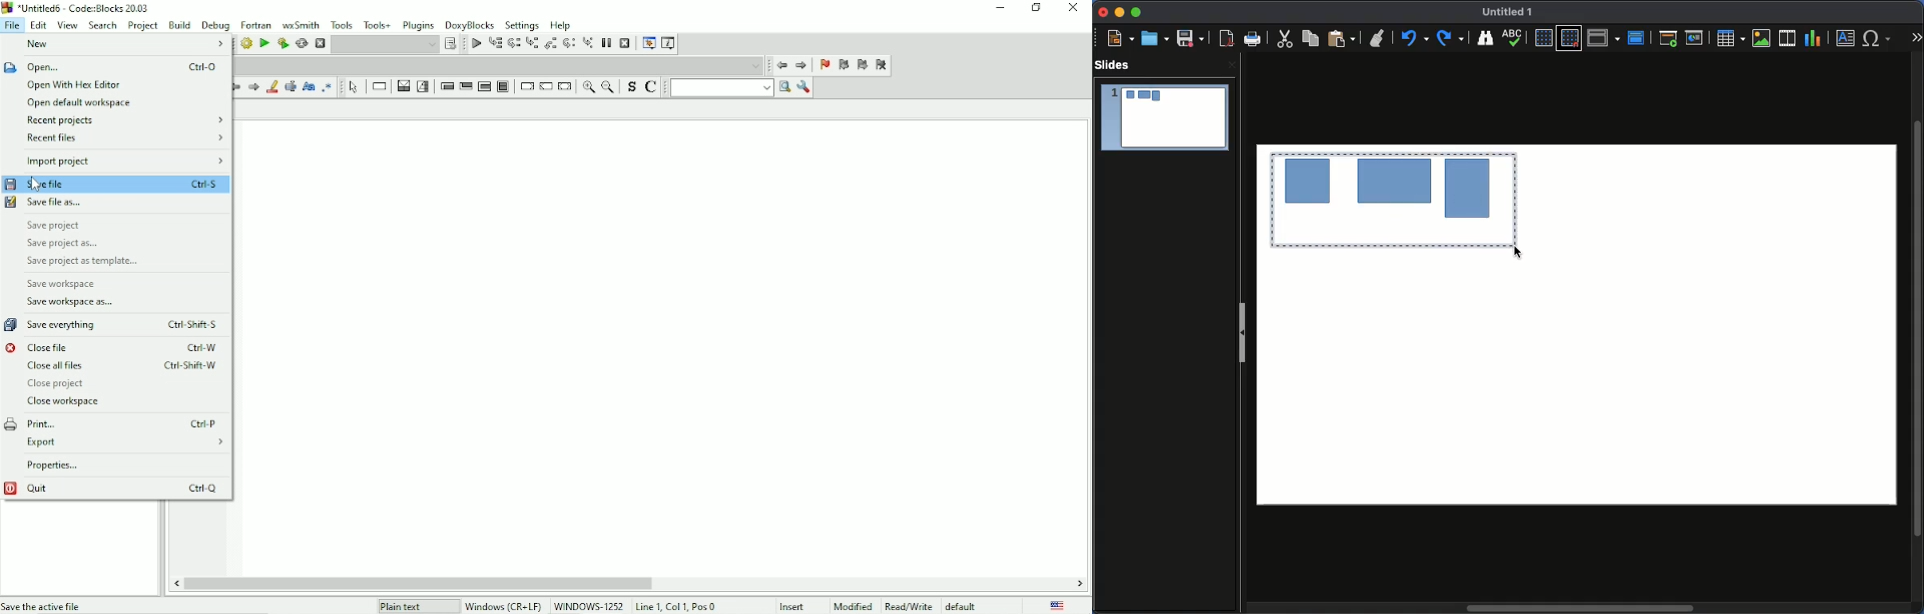 The image size is (1932, 616). What do you see at coordinates (881, 65) in the screenshot?
I see `Clear bookmarks` at bounding box center [881, 65].